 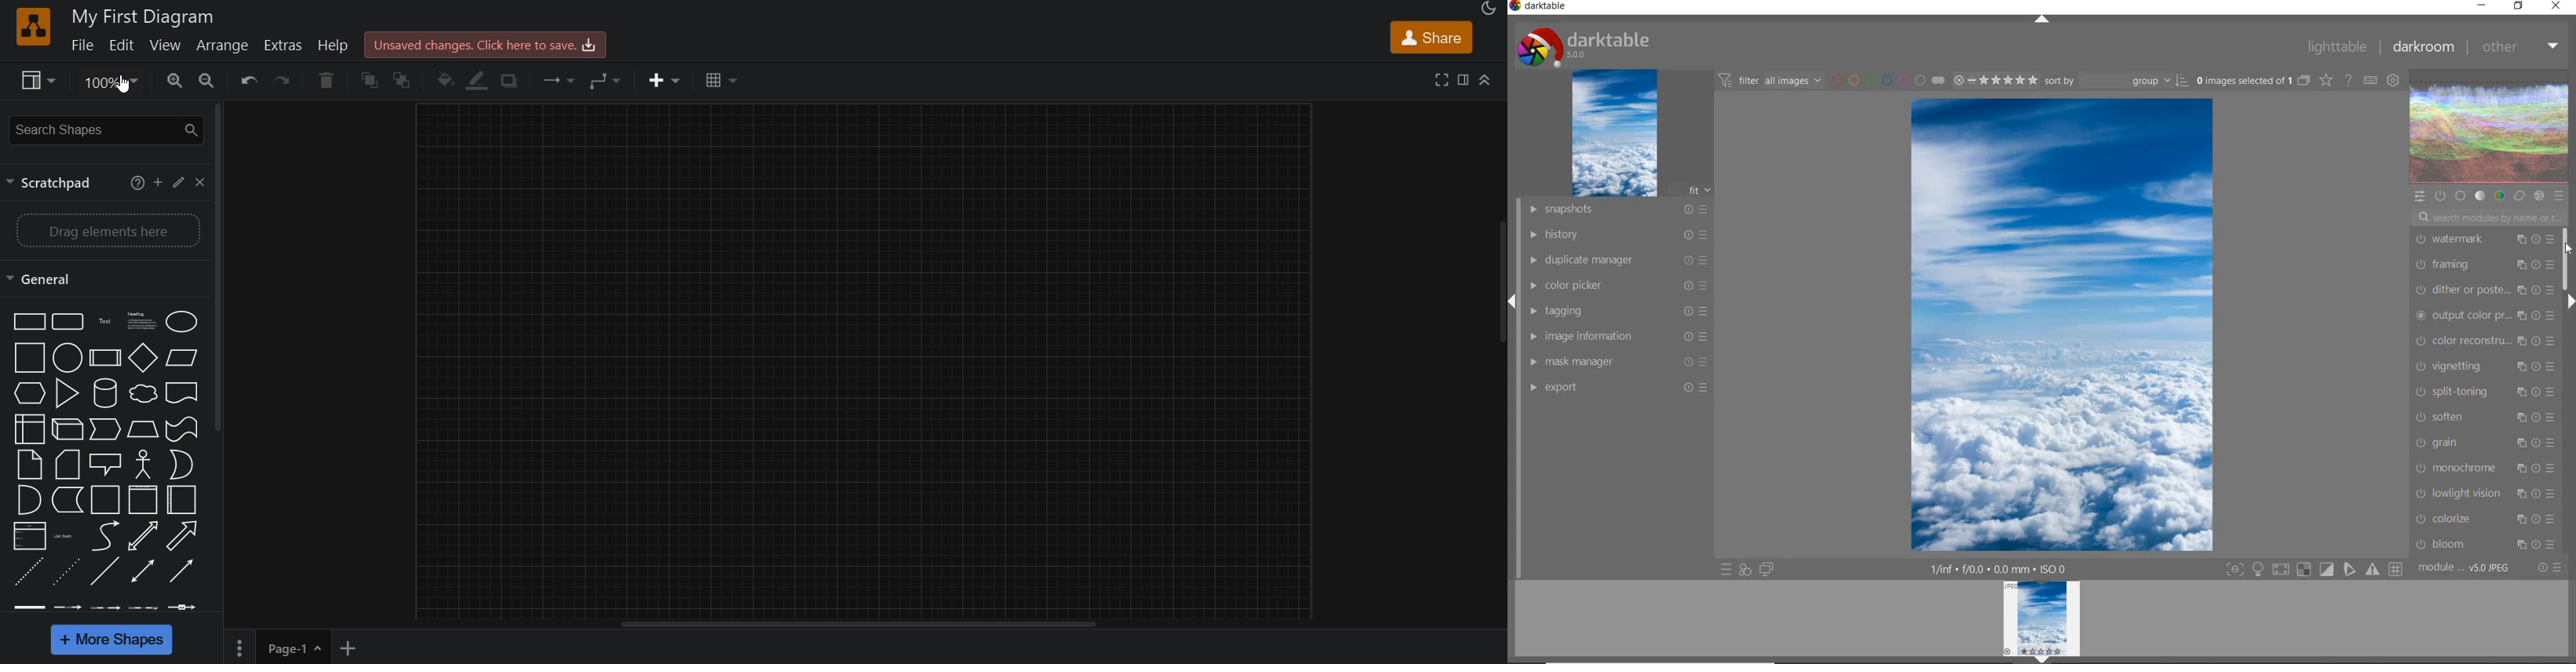 What do you see at coordinates (1692, 191) in the screenshot?
I see `fit` at bounding box center [1692, 191].